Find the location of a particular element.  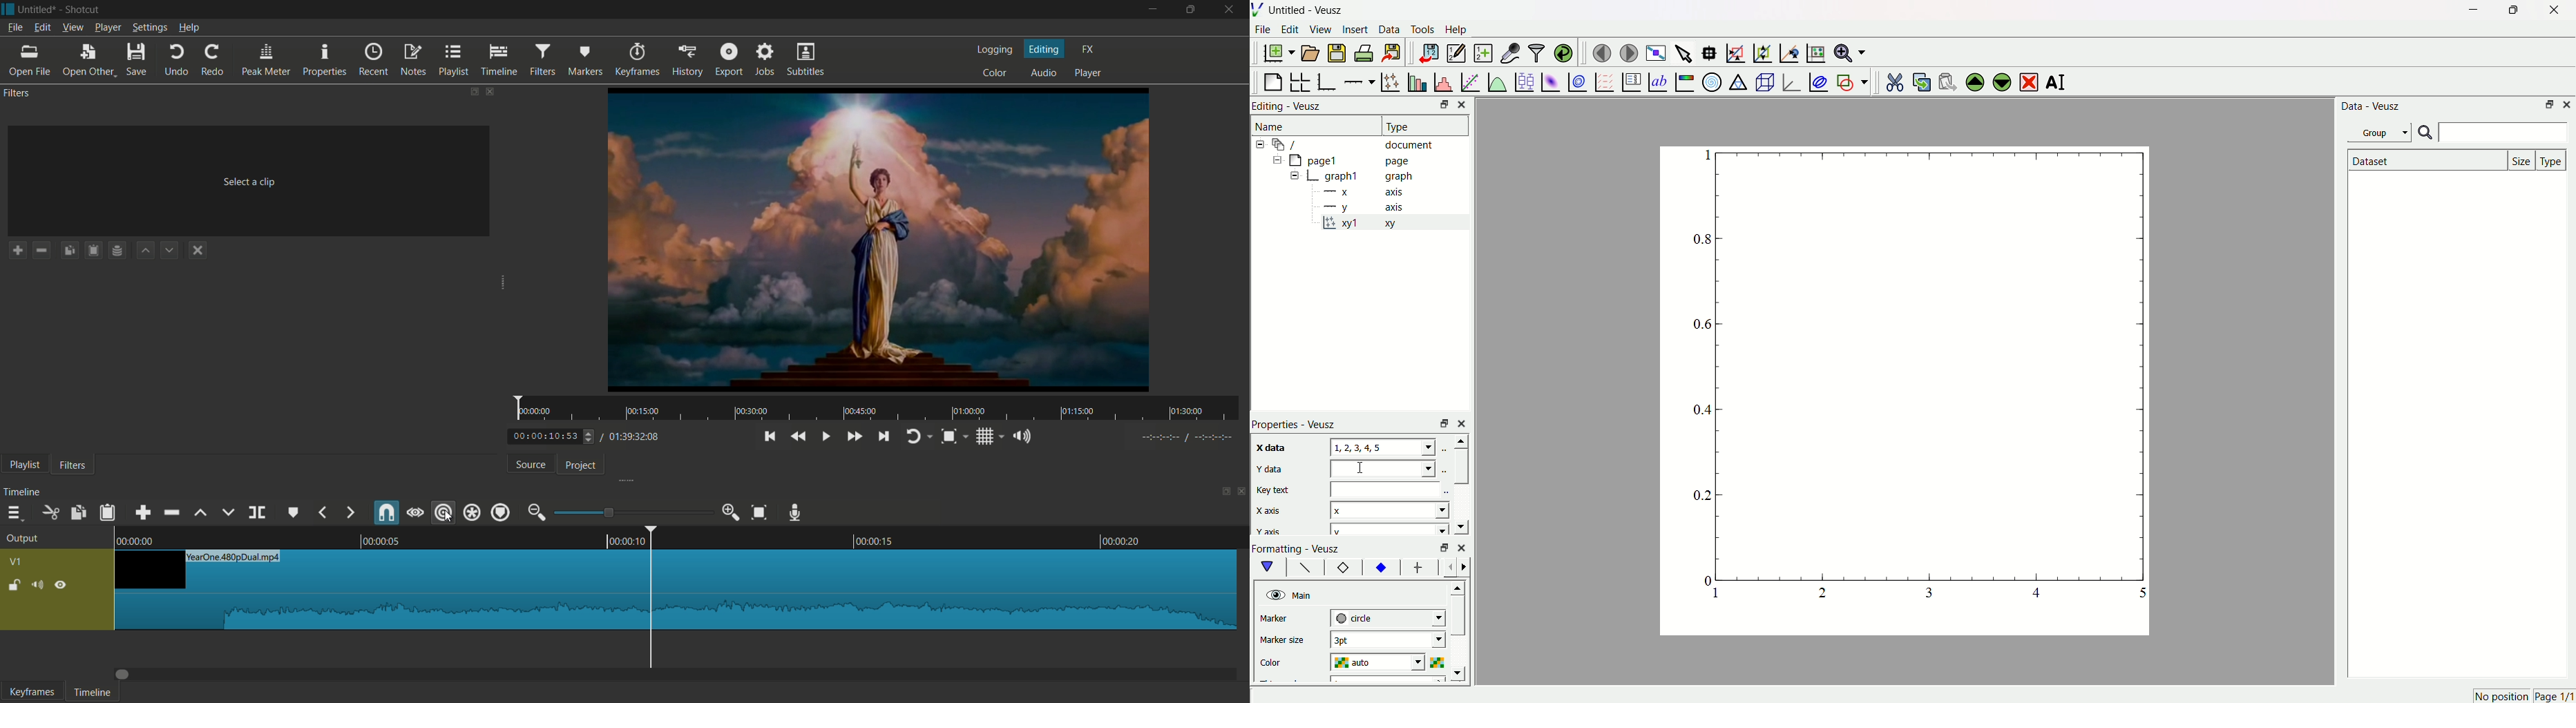

project is located at coordinates (581, 465).